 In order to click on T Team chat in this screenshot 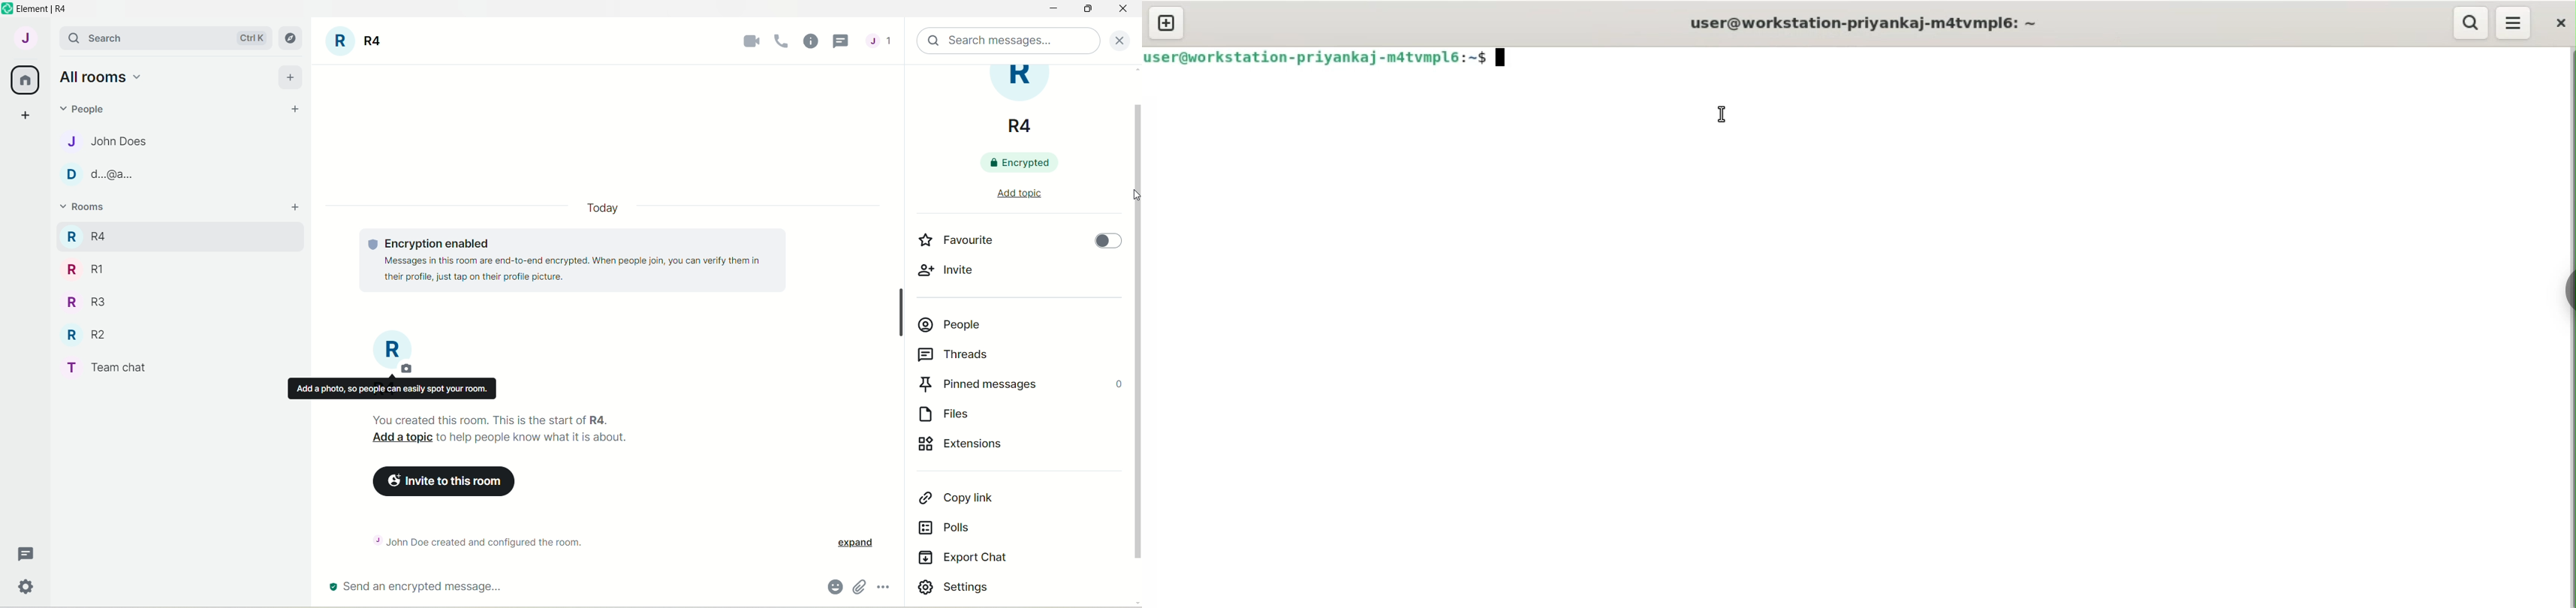, I will do `click(114, 365)`.